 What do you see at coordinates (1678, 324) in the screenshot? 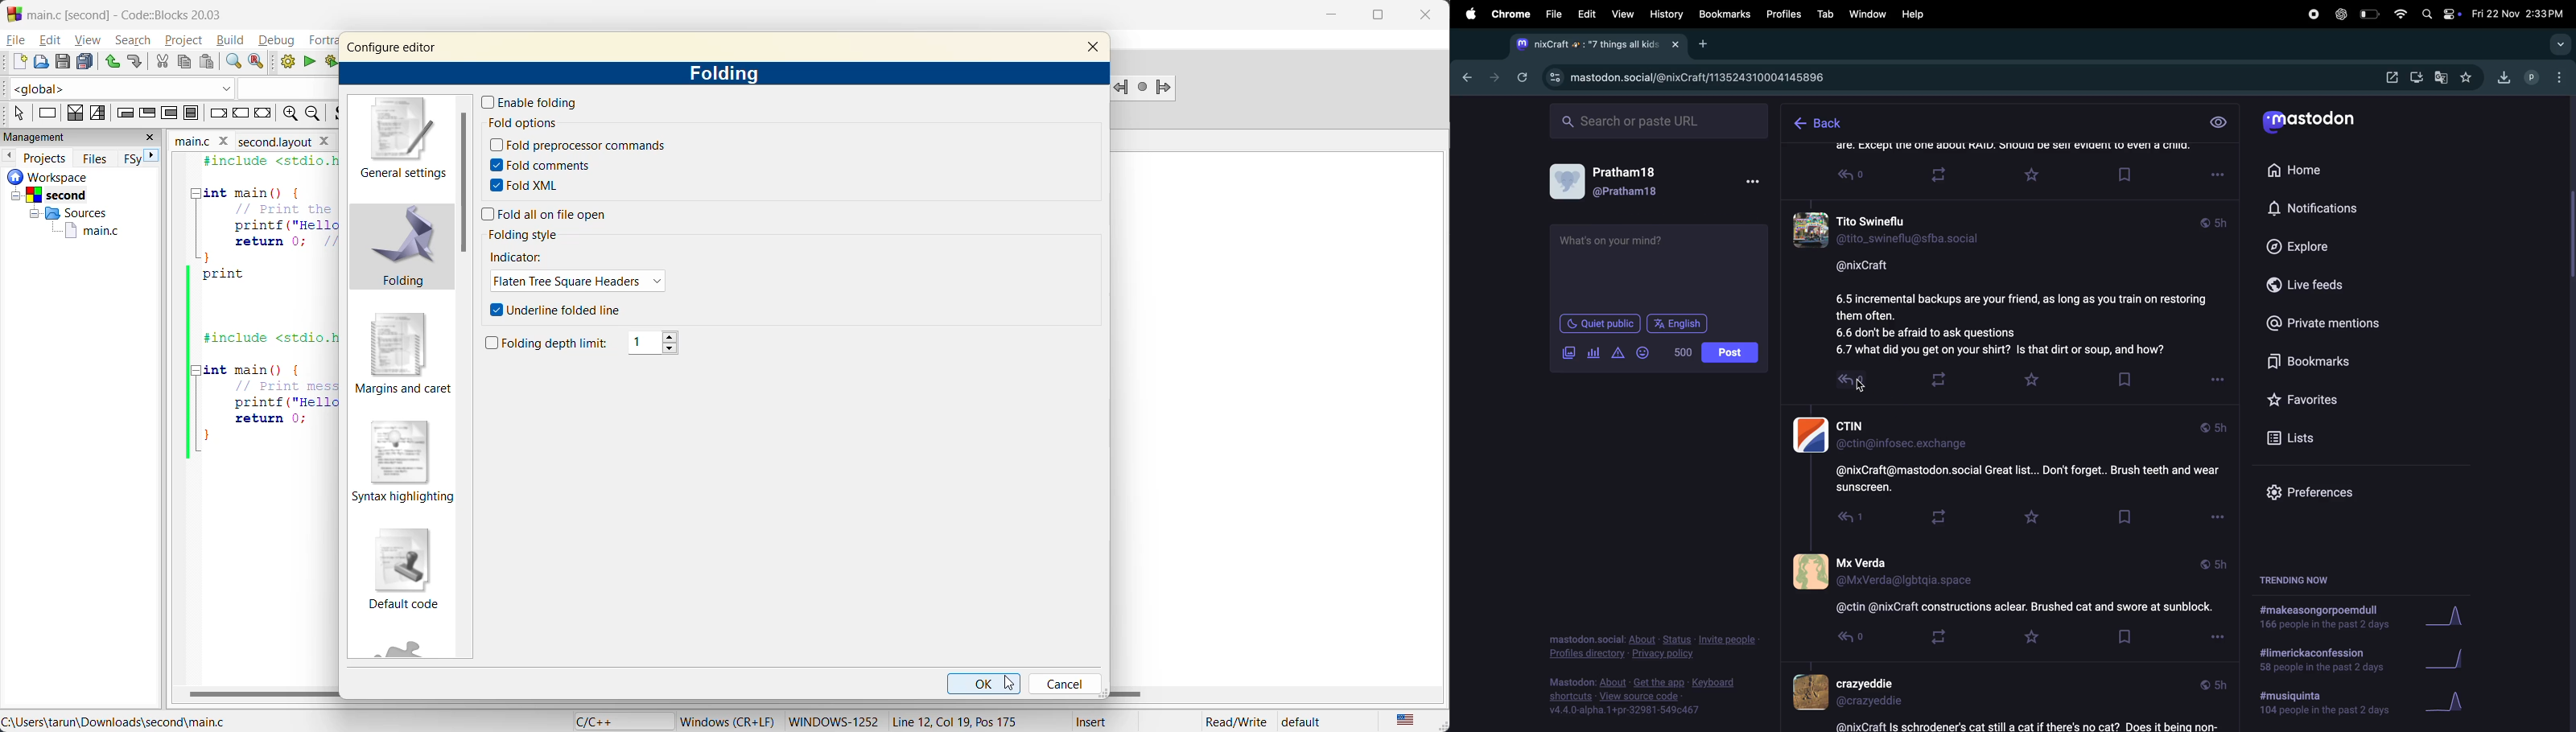
I see `english` at bounding box center [1678, 324].